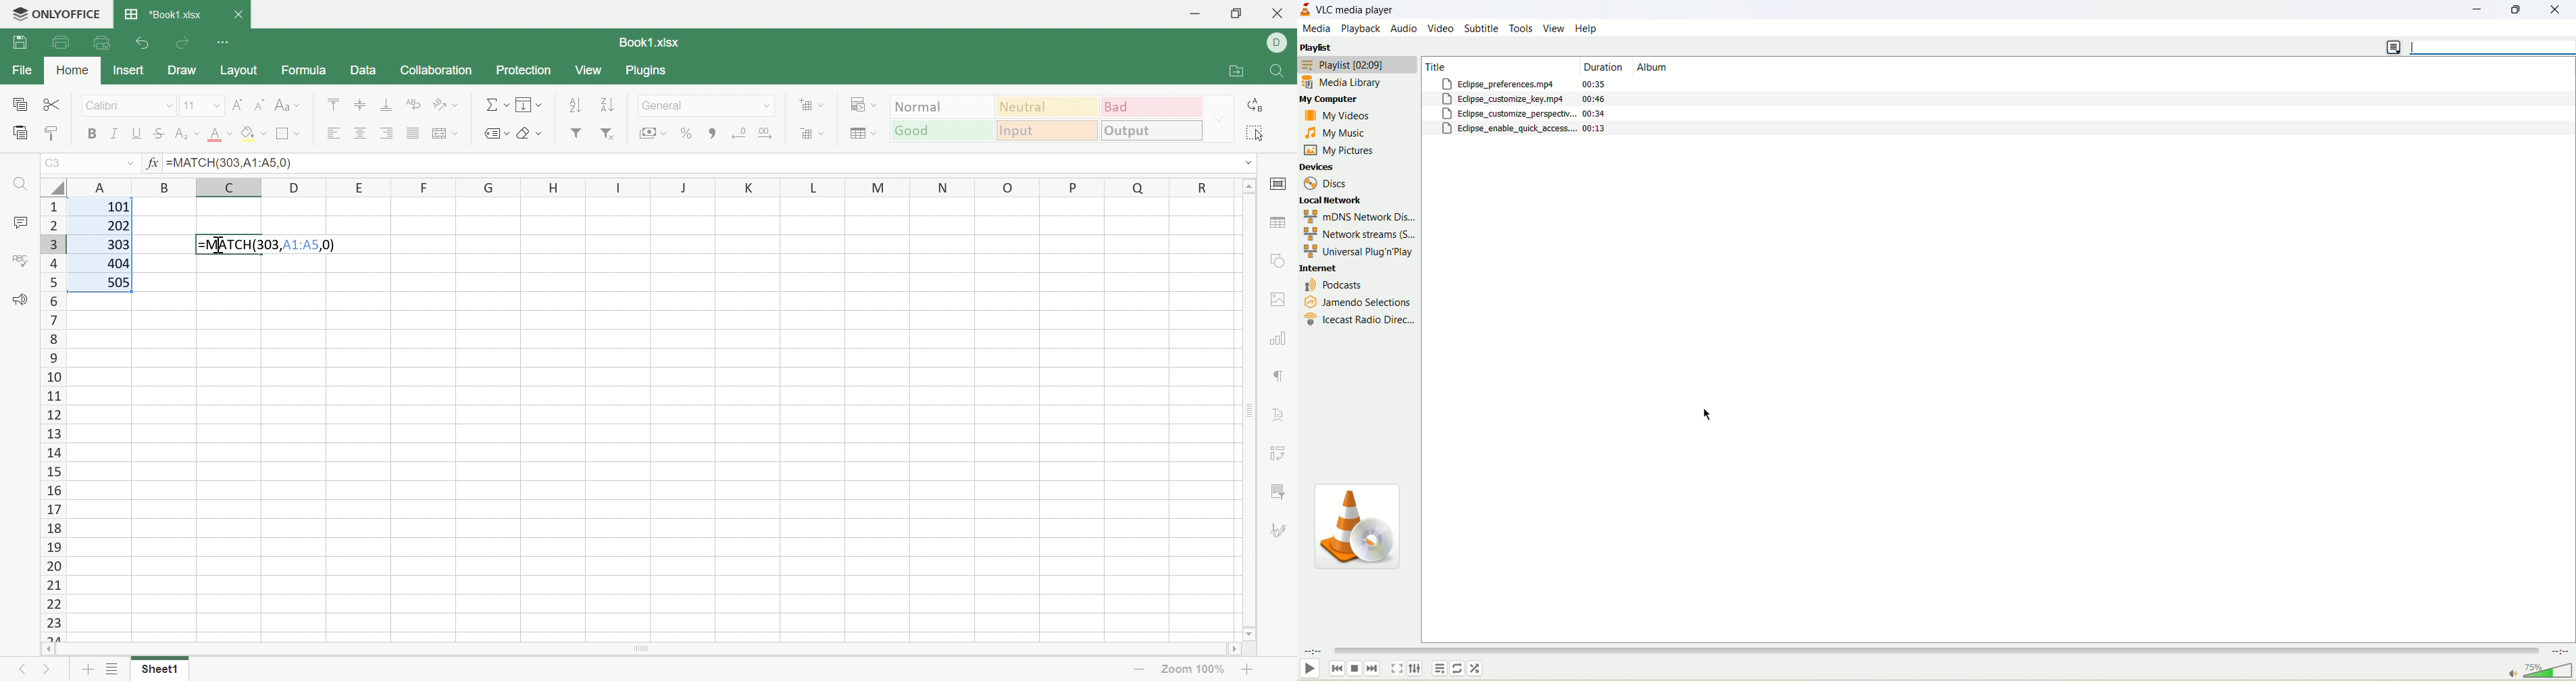  Describe the element at coordinates (1219, 118) in the screenshot. I see `Drop Down` at that location.